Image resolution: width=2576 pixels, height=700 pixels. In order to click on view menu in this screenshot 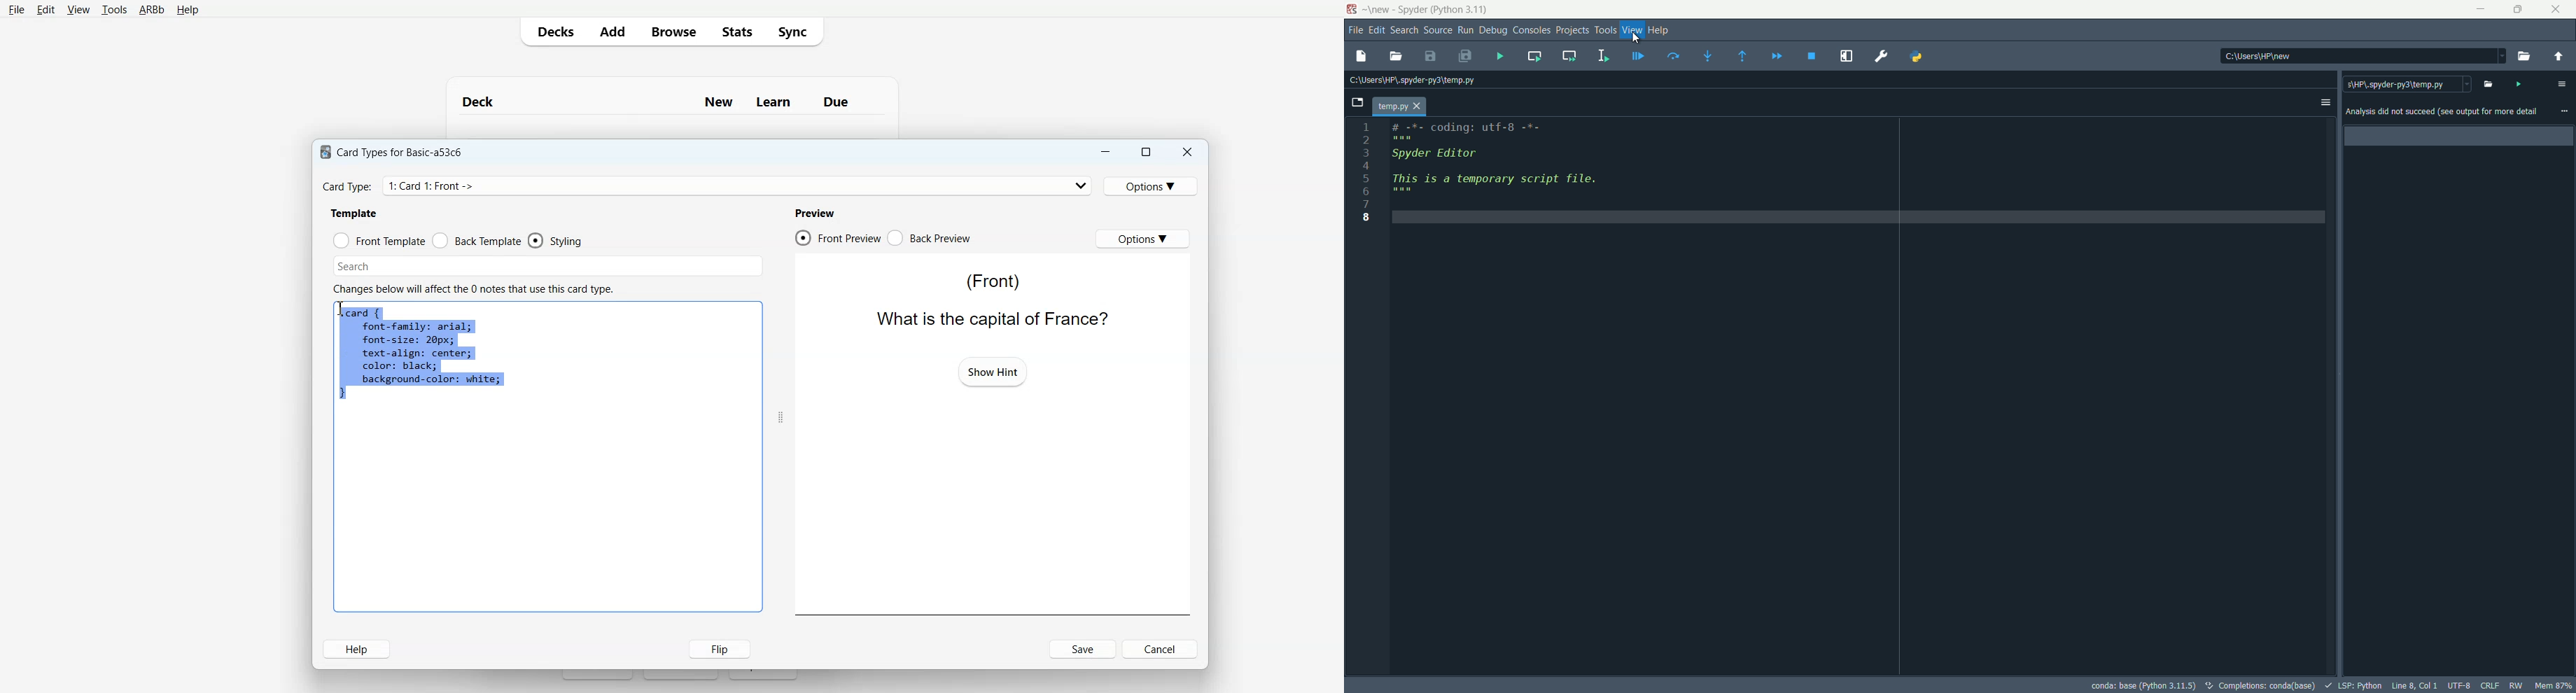, I will do `click(1630, 31)`.